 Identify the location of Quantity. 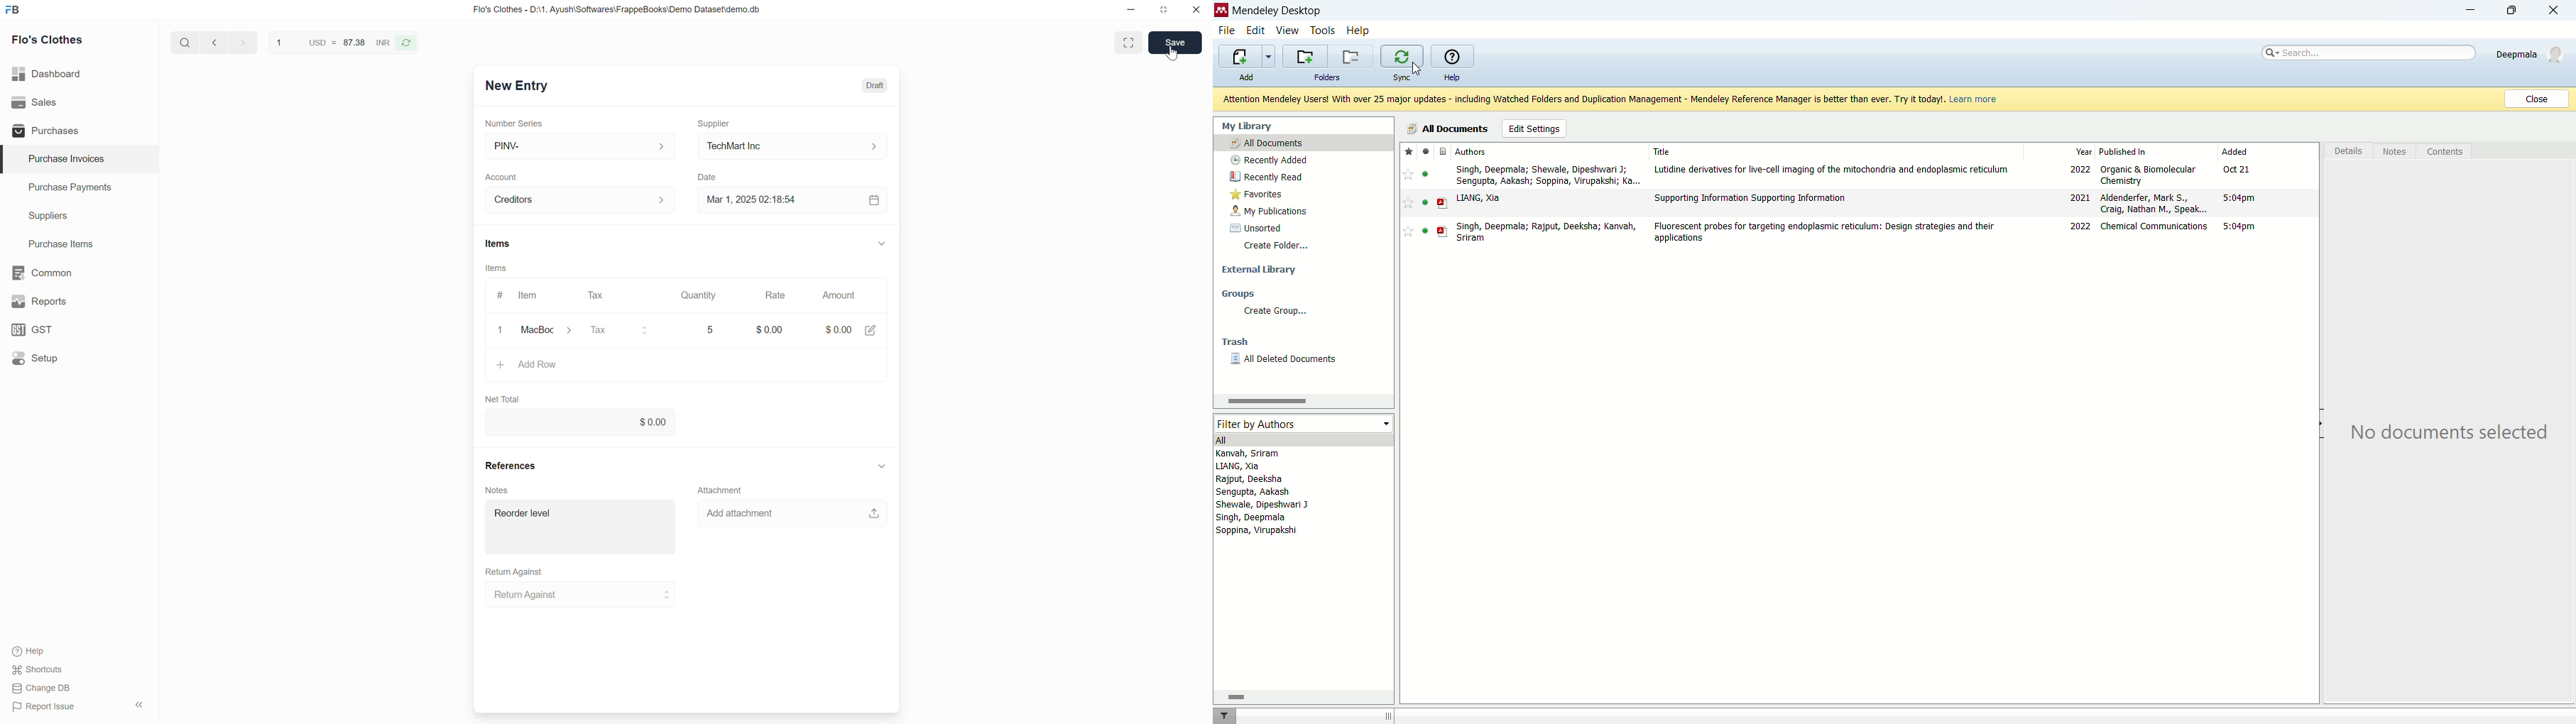
(697, 295).